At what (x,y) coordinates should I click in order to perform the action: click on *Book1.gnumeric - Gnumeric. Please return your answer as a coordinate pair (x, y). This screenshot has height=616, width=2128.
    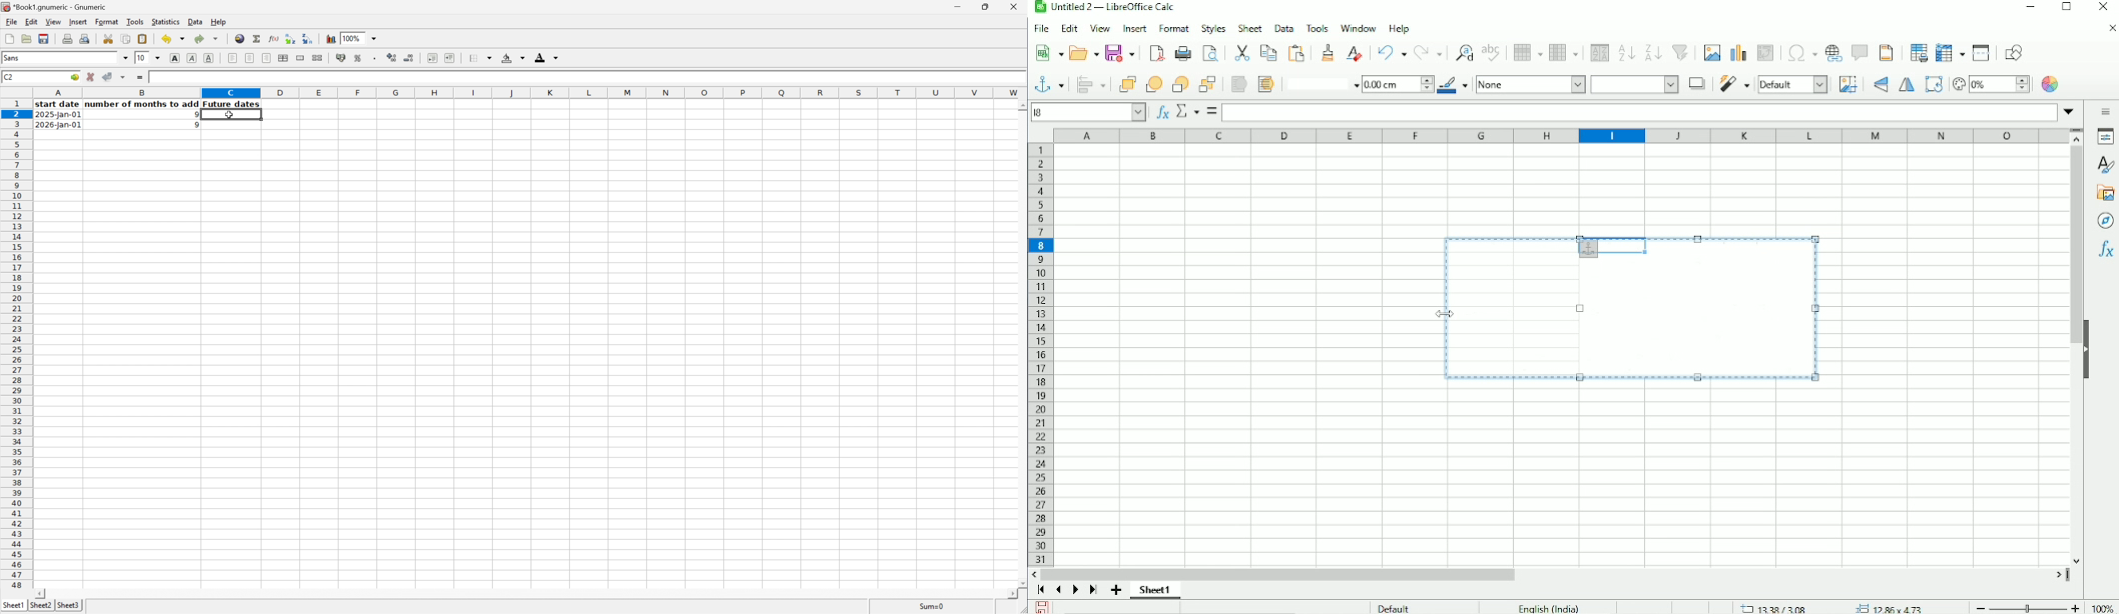
    Looking at the image, I should click on (56, 7).